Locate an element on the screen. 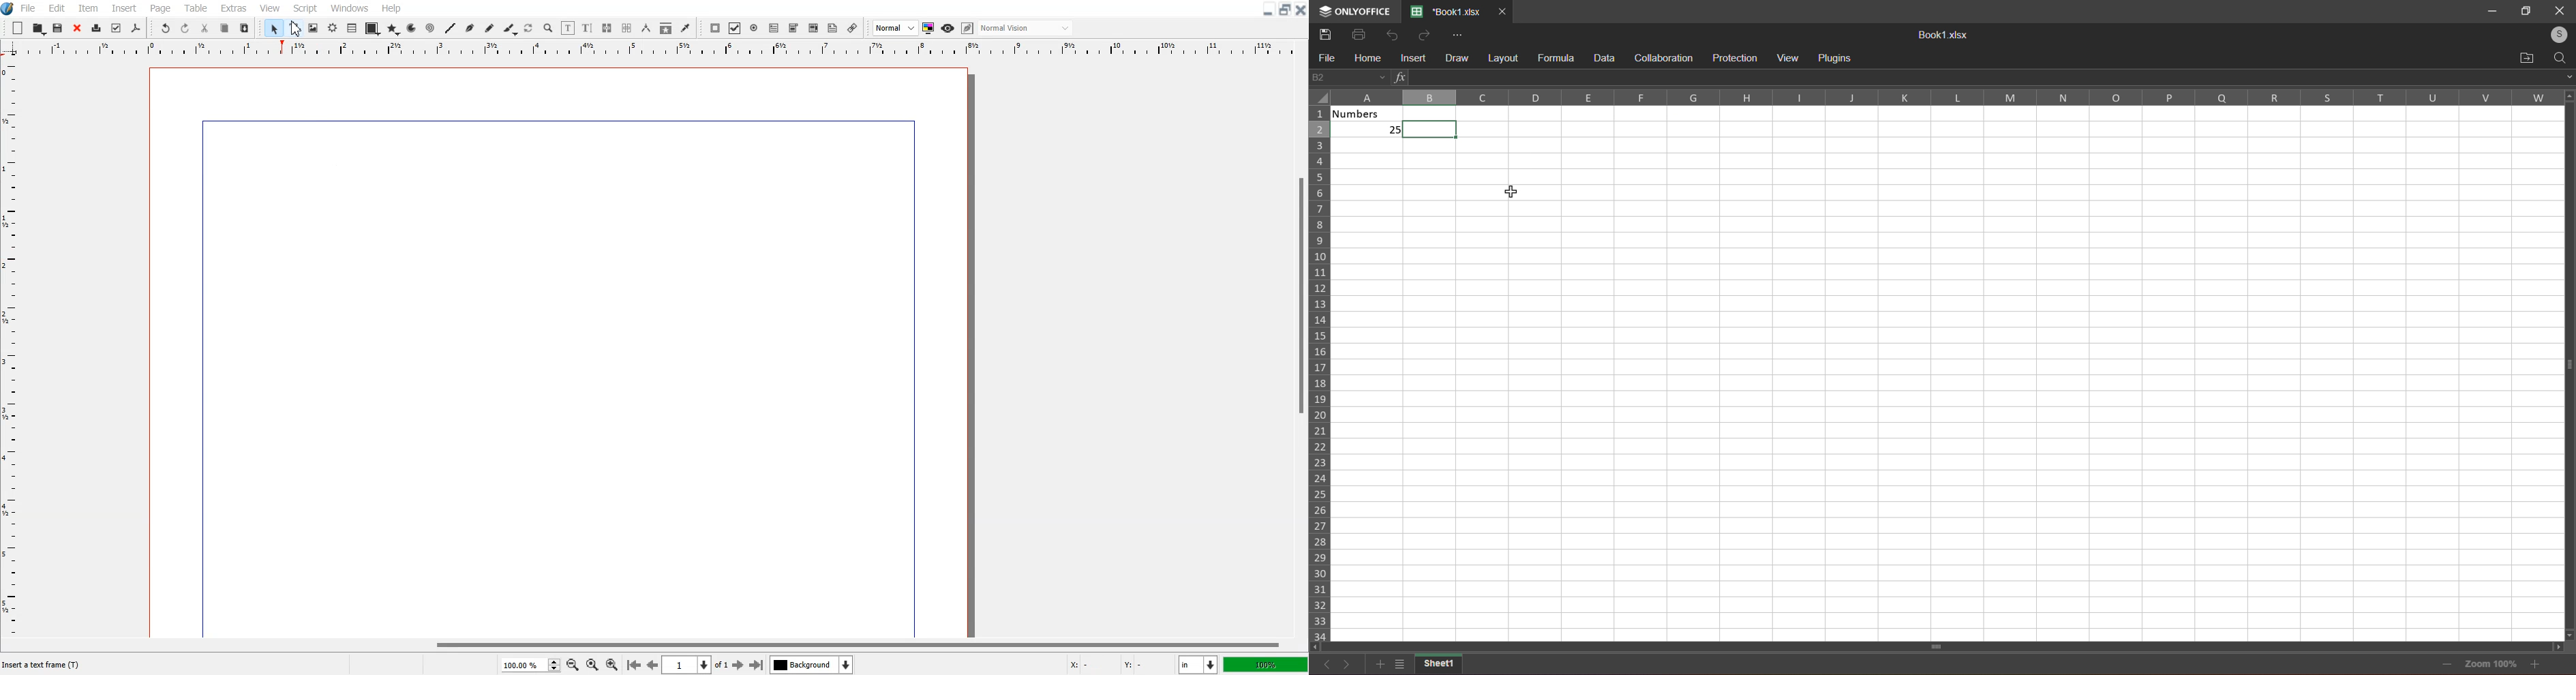 The image size is (2576, 700). Cut is located at coordinates (204, 28).